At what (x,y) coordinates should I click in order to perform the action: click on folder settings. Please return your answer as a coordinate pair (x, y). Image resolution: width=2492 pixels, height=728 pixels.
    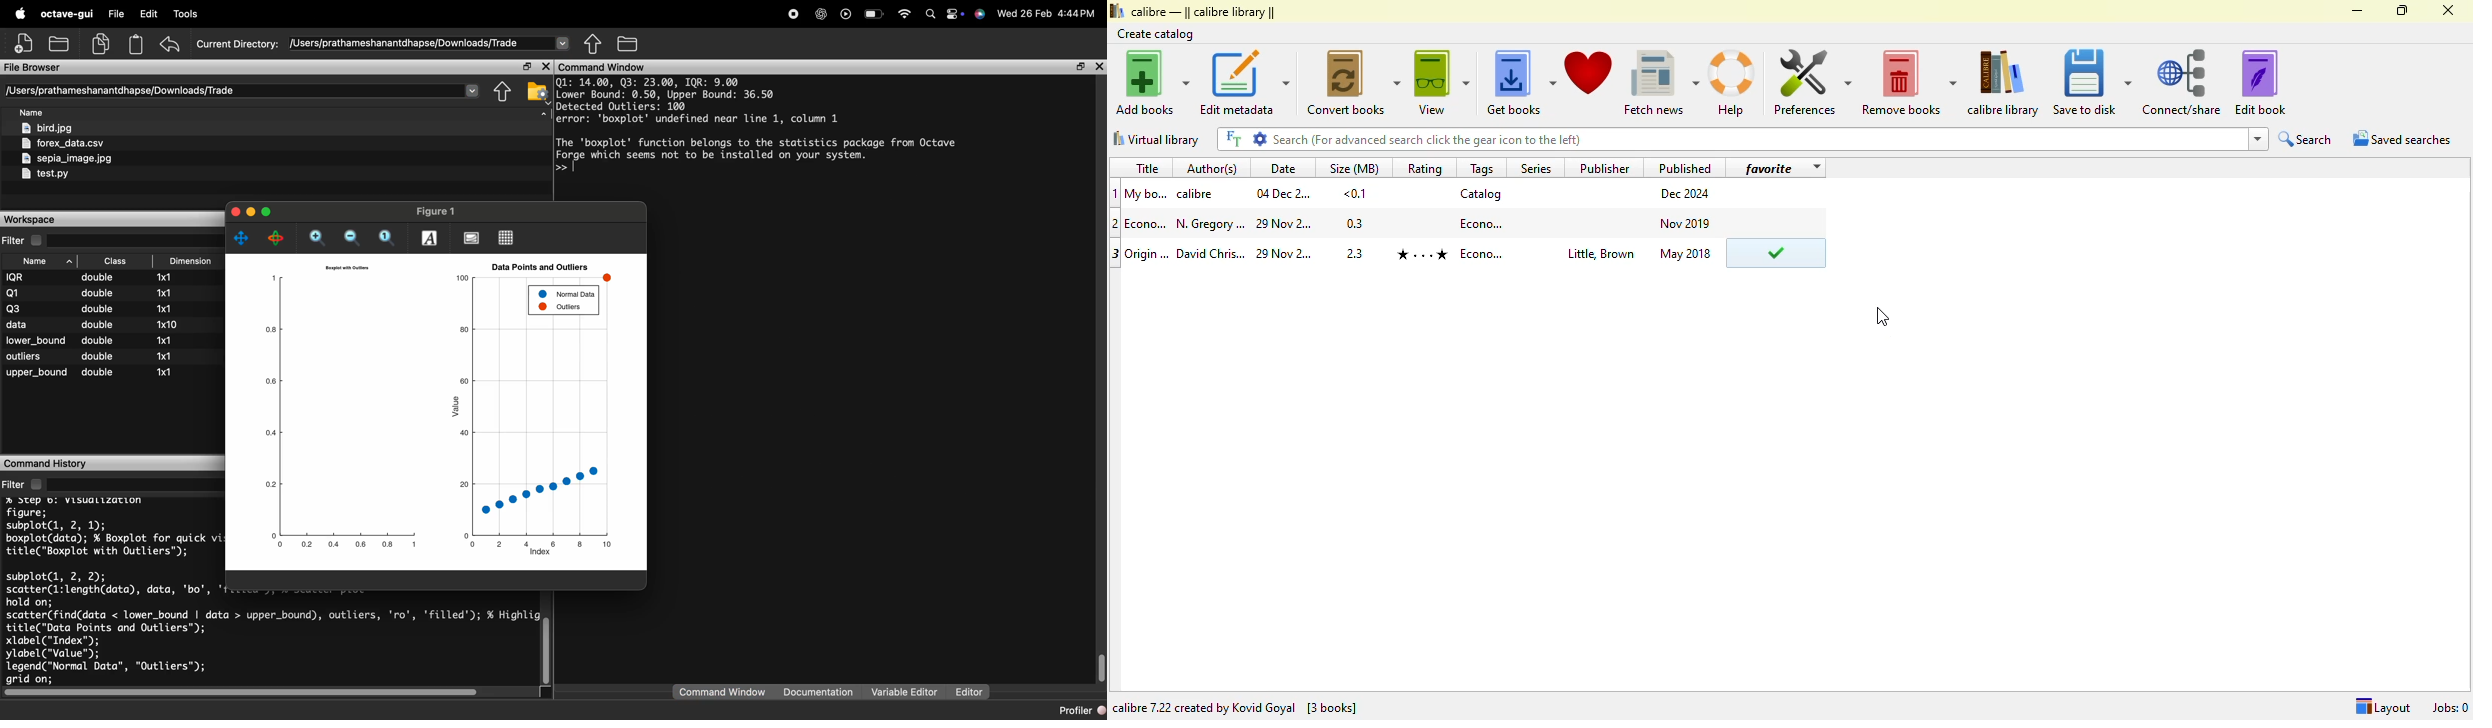
    Looking at the image, I should click on (538, 92).